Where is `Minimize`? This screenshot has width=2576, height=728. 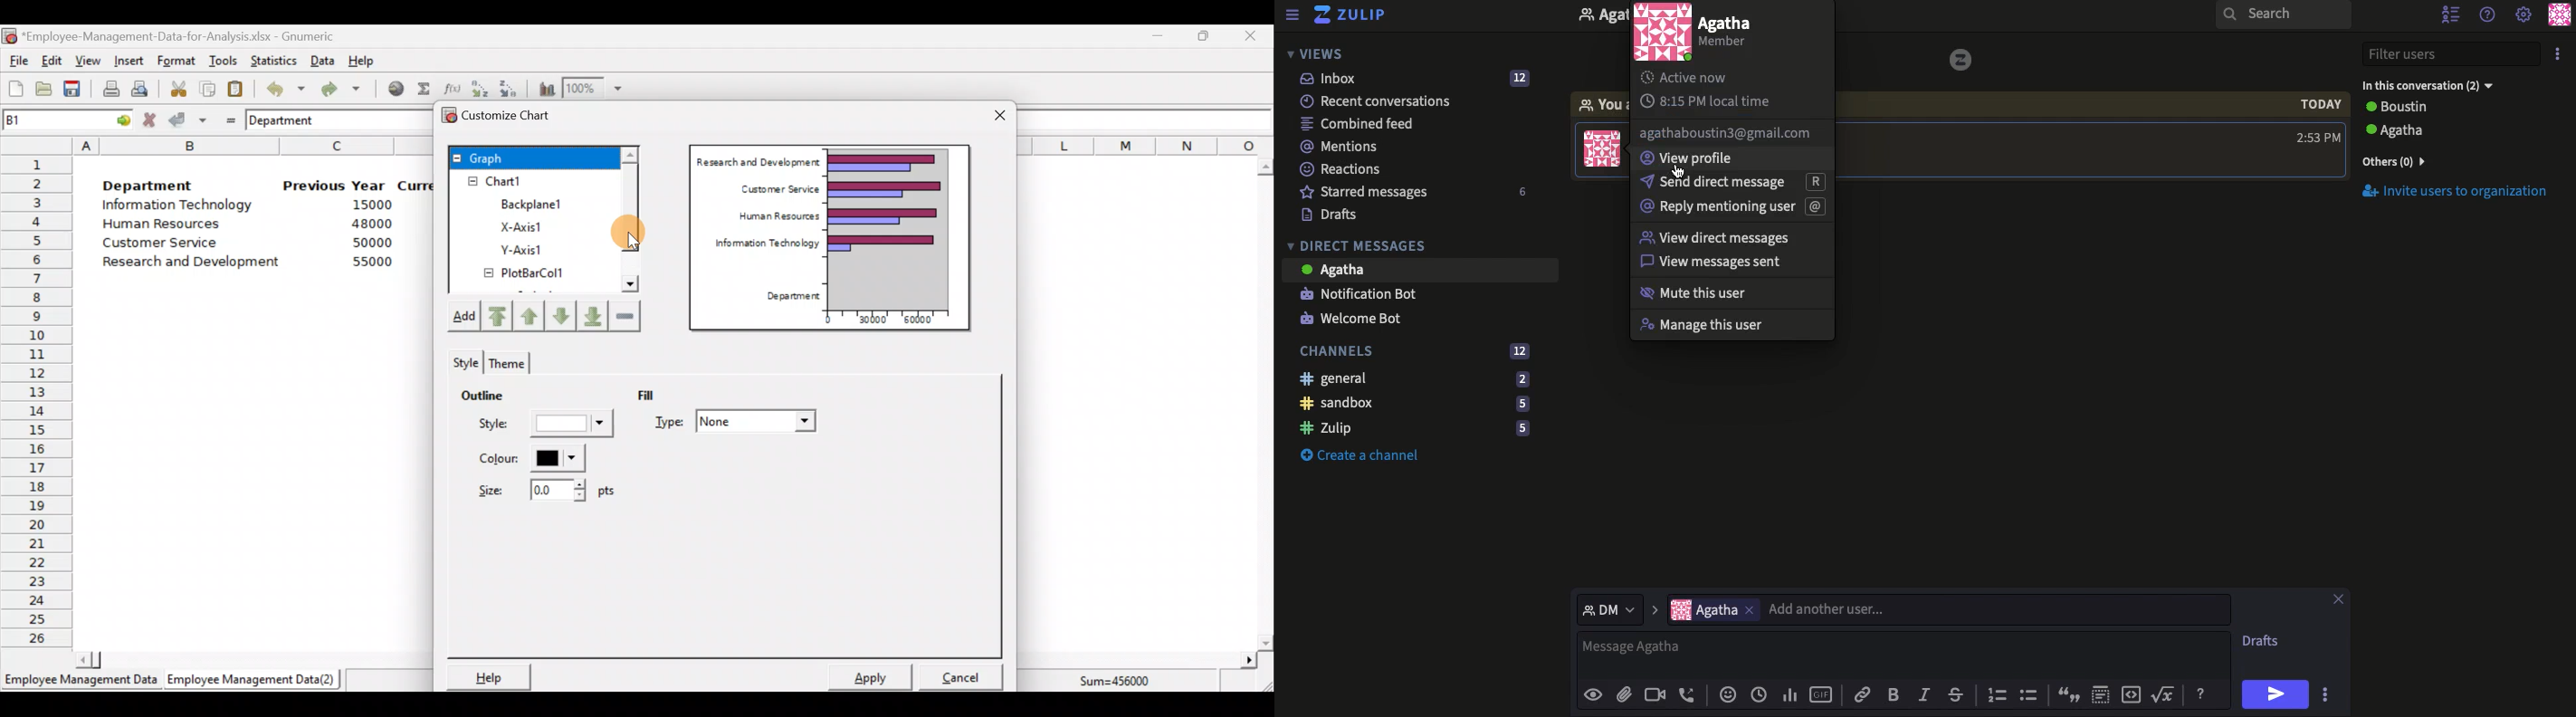
Minimize is located at coordinates (1155, 39).